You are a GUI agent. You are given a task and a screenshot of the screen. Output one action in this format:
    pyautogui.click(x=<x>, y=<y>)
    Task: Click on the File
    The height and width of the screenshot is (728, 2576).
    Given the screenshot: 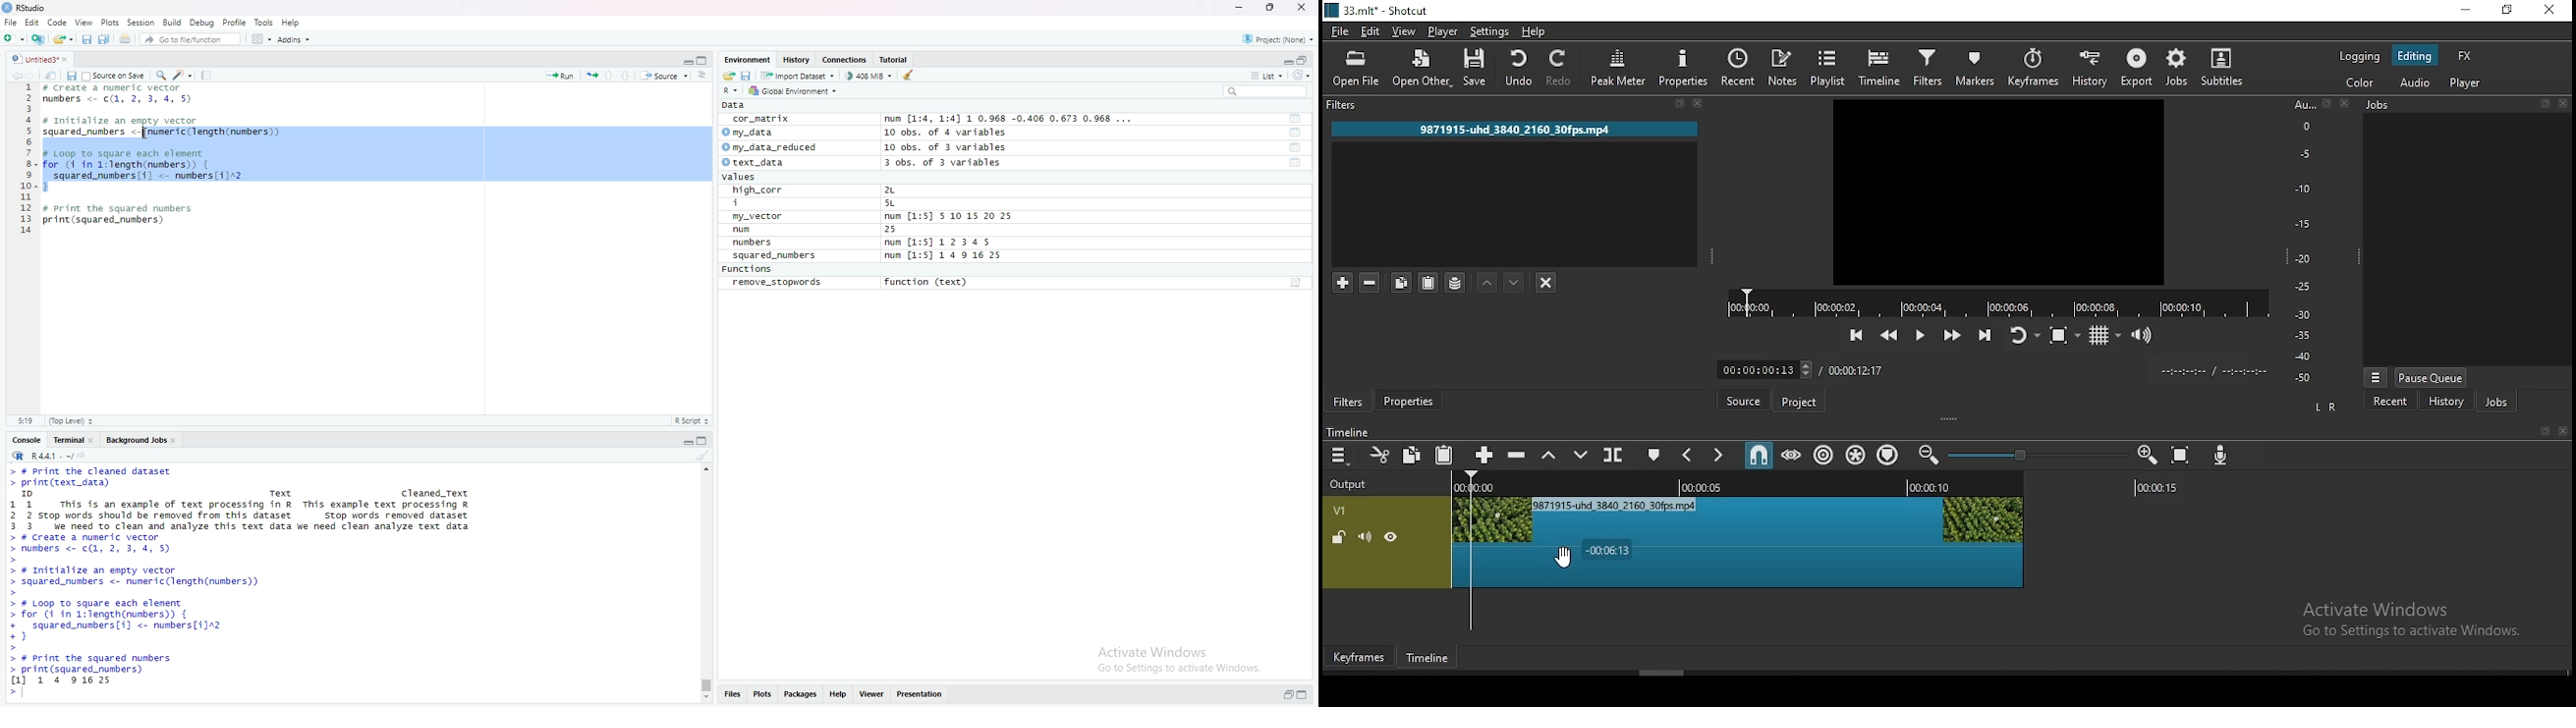 What is the action you would take?
    pyautogui.click(x=10, y=22)
    